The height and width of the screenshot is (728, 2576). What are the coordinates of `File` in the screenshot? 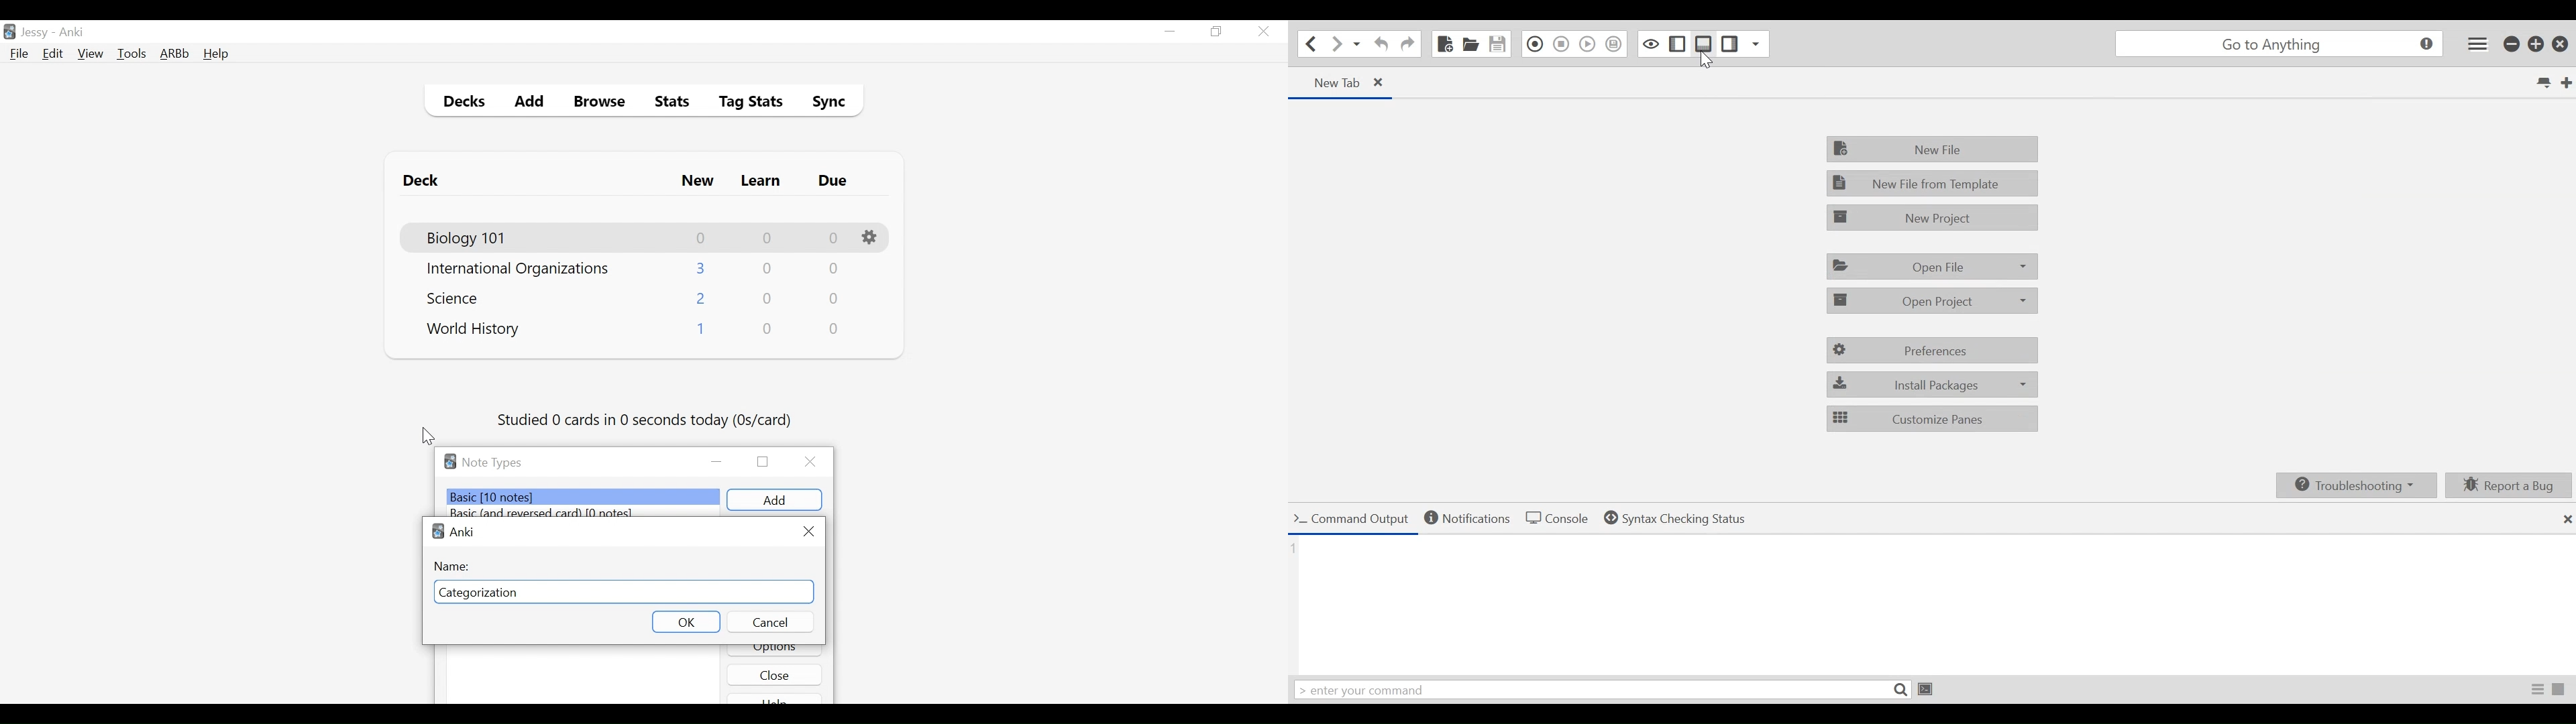 It's located at (19, 55).